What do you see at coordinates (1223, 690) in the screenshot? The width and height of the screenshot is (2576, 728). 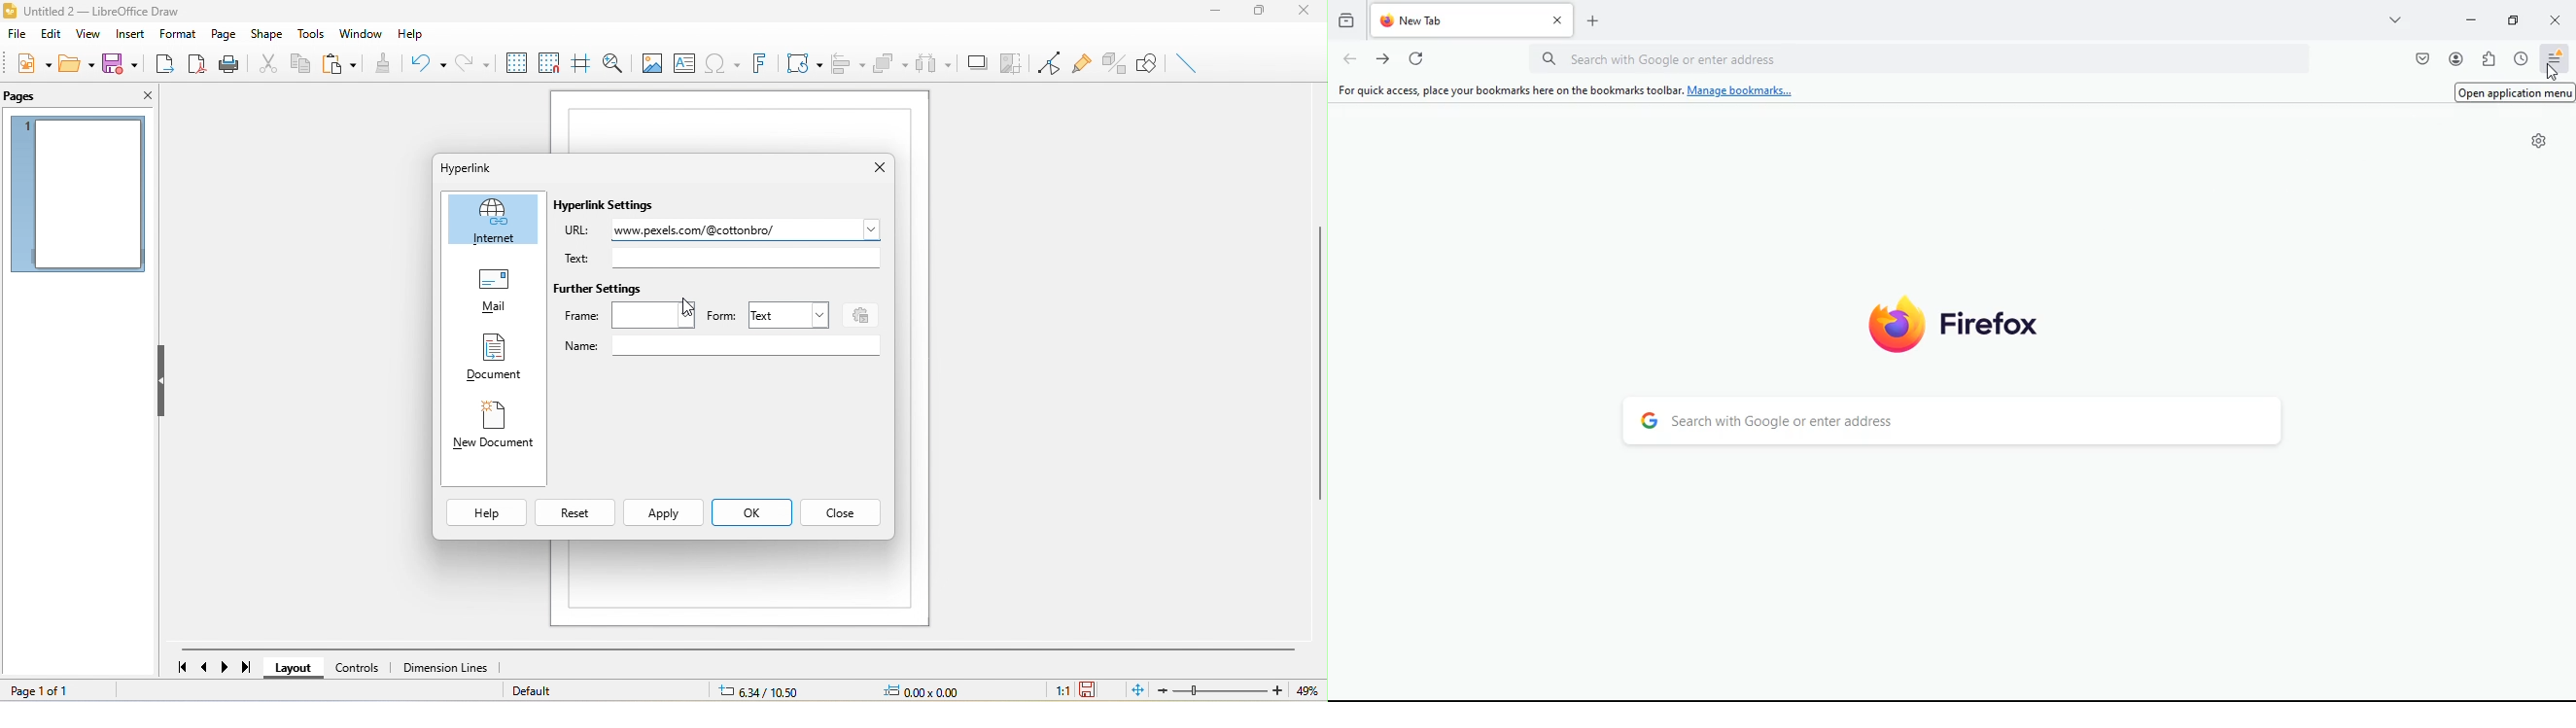 I see `zoom` at bounding box center [1223, 690].